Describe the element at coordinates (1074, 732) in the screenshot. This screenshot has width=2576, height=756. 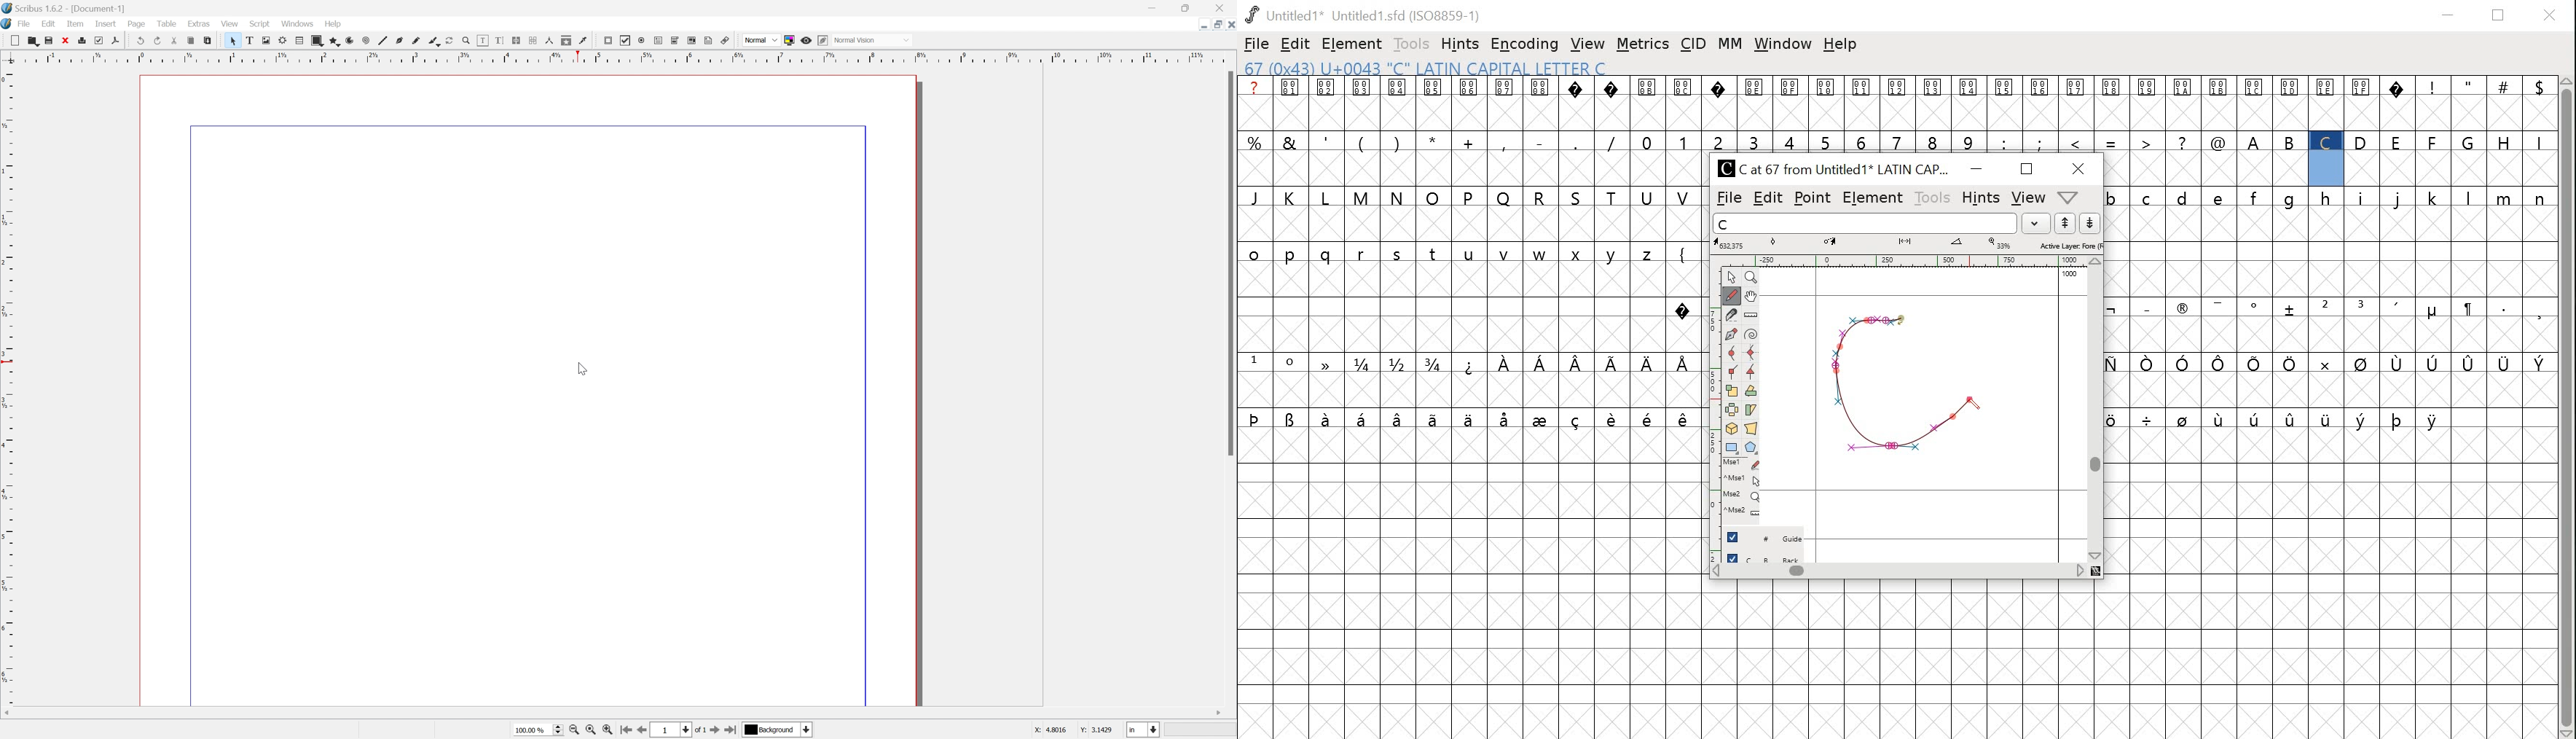
I see `coordinates` at that location.